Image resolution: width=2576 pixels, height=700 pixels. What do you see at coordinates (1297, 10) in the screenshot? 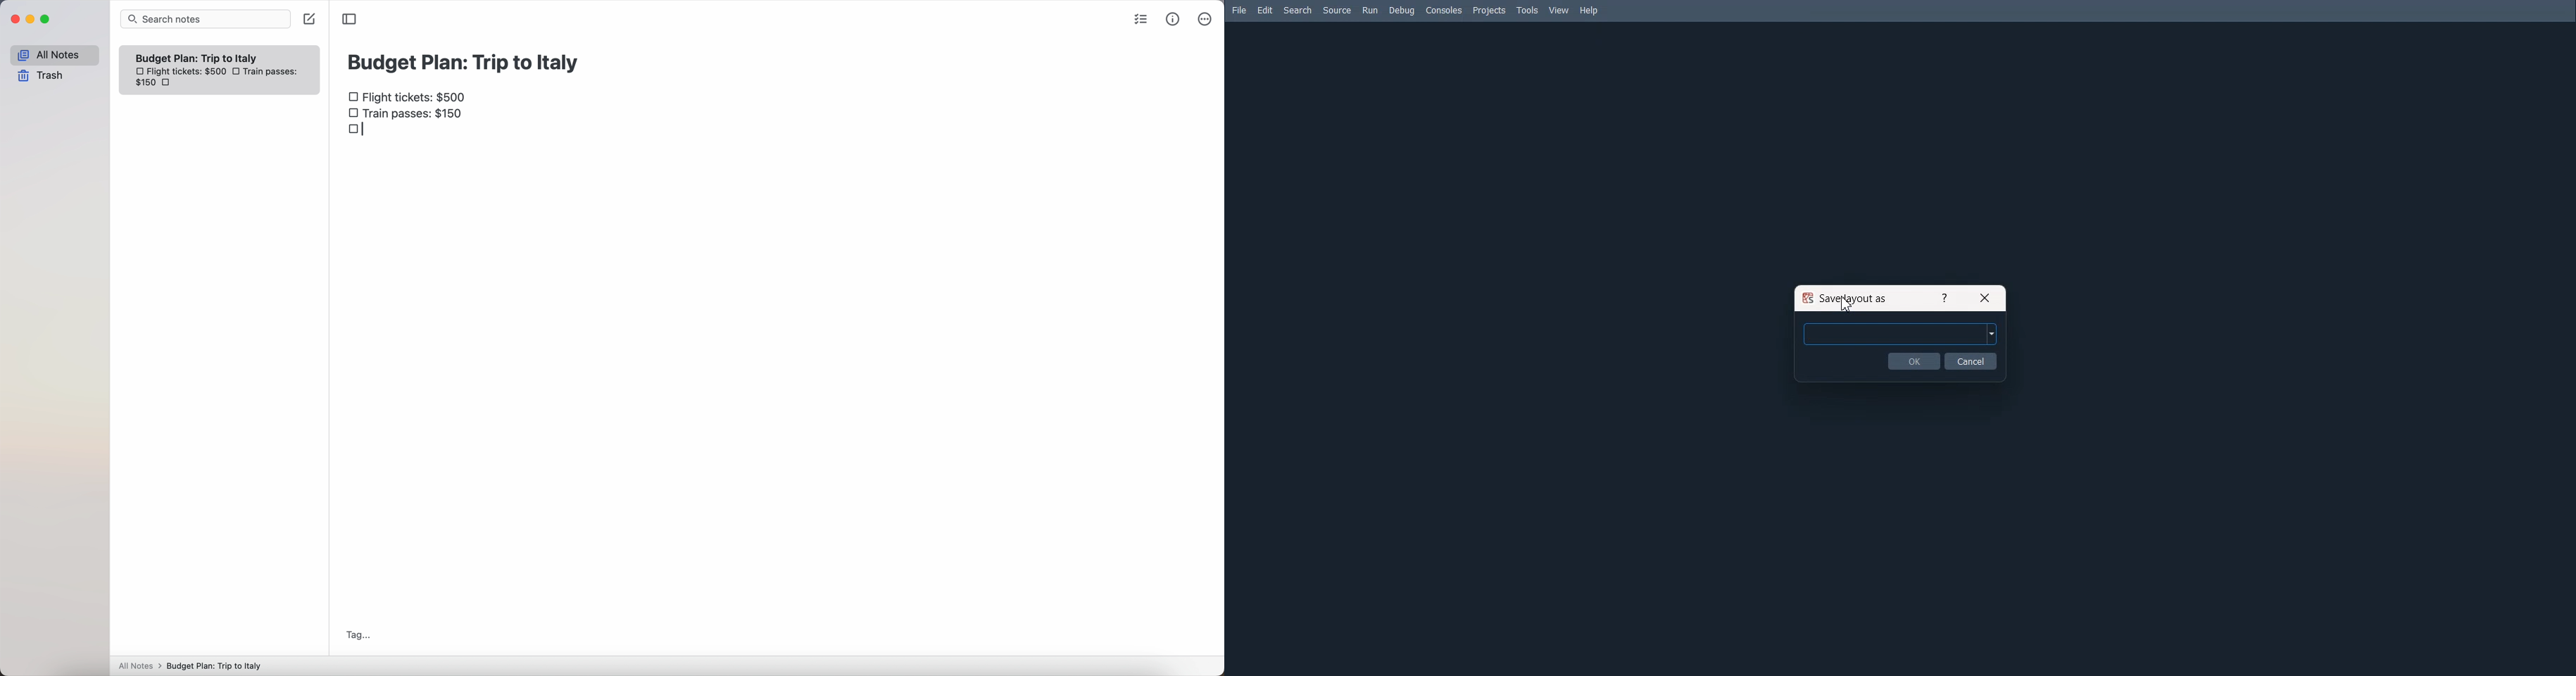
I see `Search` at bounding box center [1297, 10].